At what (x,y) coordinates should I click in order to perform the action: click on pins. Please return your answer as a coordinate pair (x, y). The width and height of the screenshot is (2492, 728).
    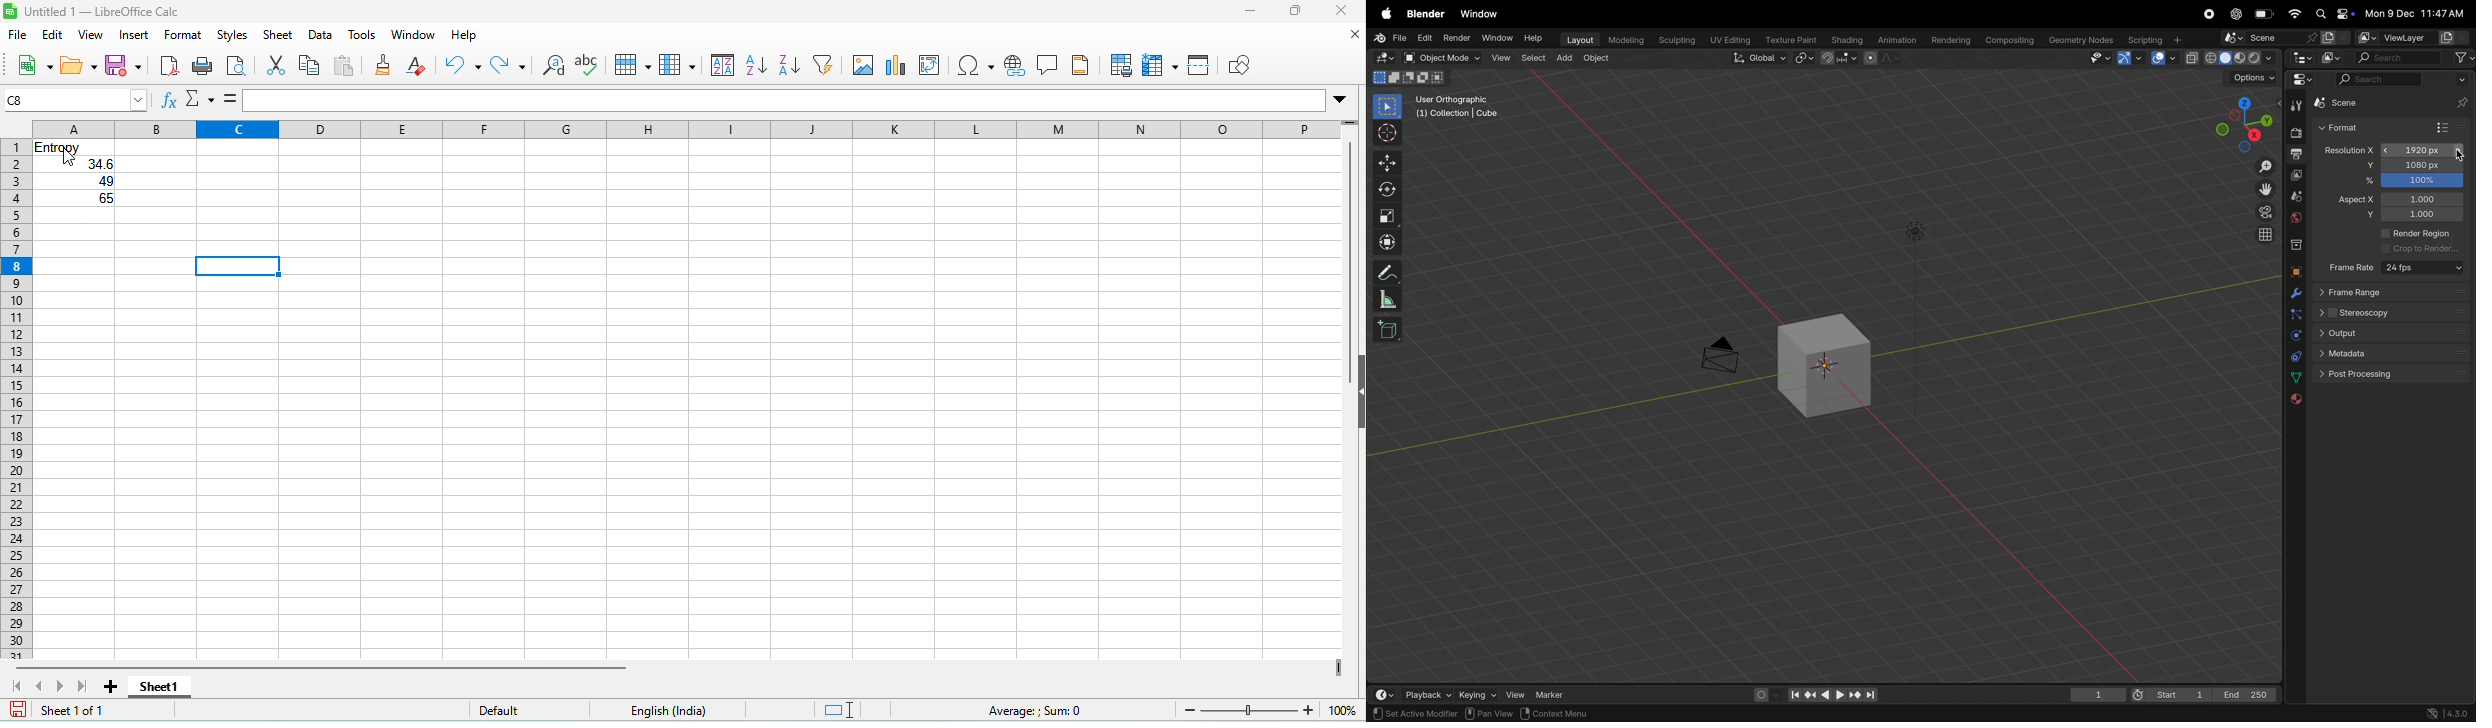
    Looking at the image, I should click on (2461, 94).